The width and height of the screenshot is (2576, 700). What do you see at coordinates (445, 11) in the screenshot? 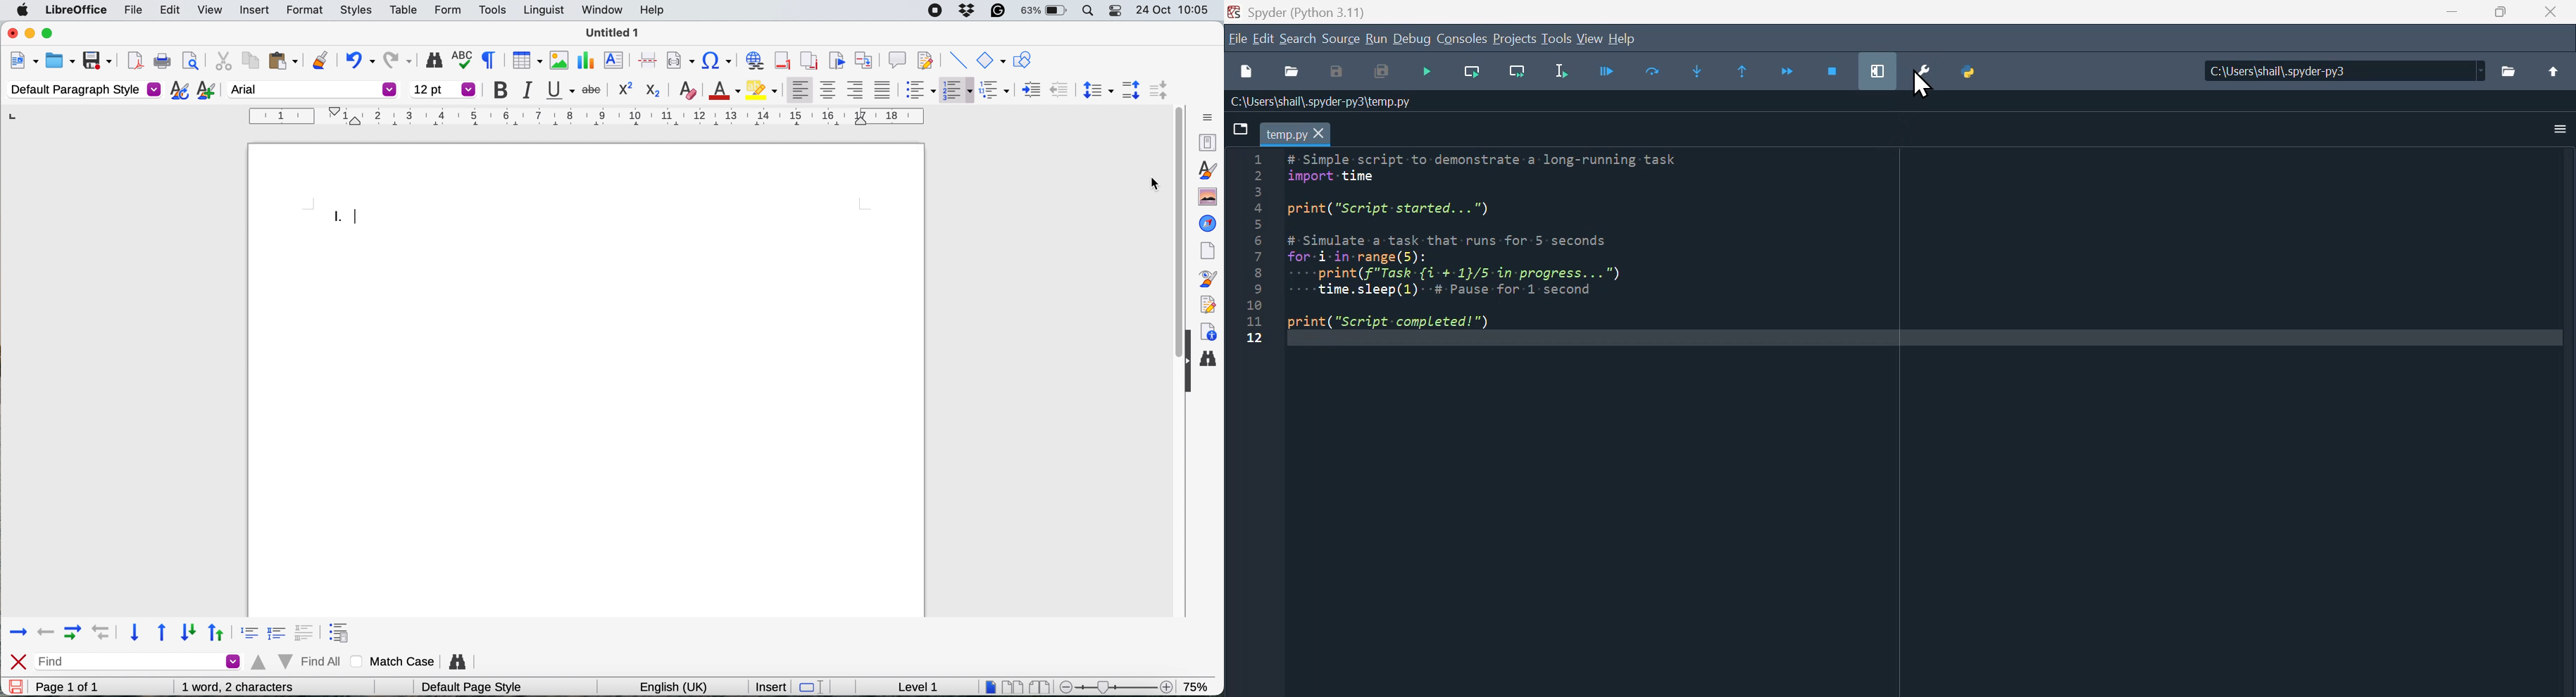
I see `form` at bounding box center [445, 11].